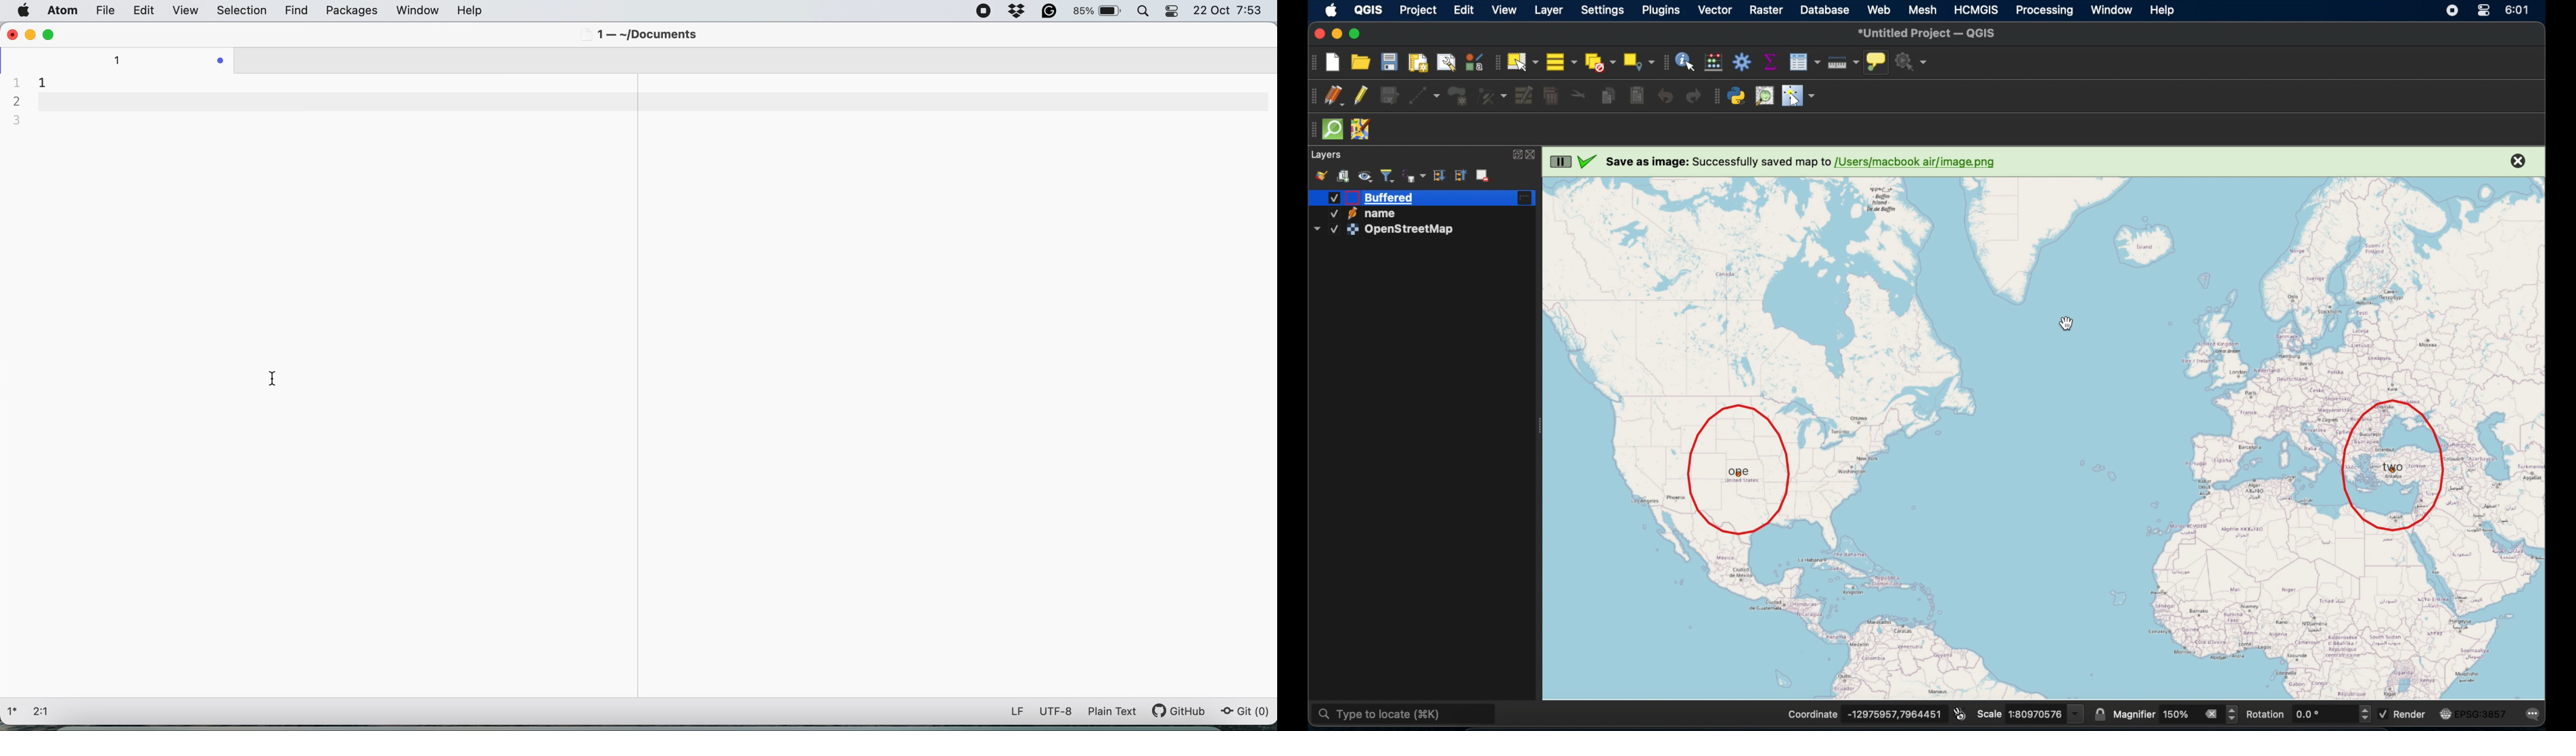 This screenshot has width=2576, height=756. What do you see at coordinates (1958, 711) in the screenshot?
I see `toggle extents and position mouse display` at bounding box center [1958, 711].